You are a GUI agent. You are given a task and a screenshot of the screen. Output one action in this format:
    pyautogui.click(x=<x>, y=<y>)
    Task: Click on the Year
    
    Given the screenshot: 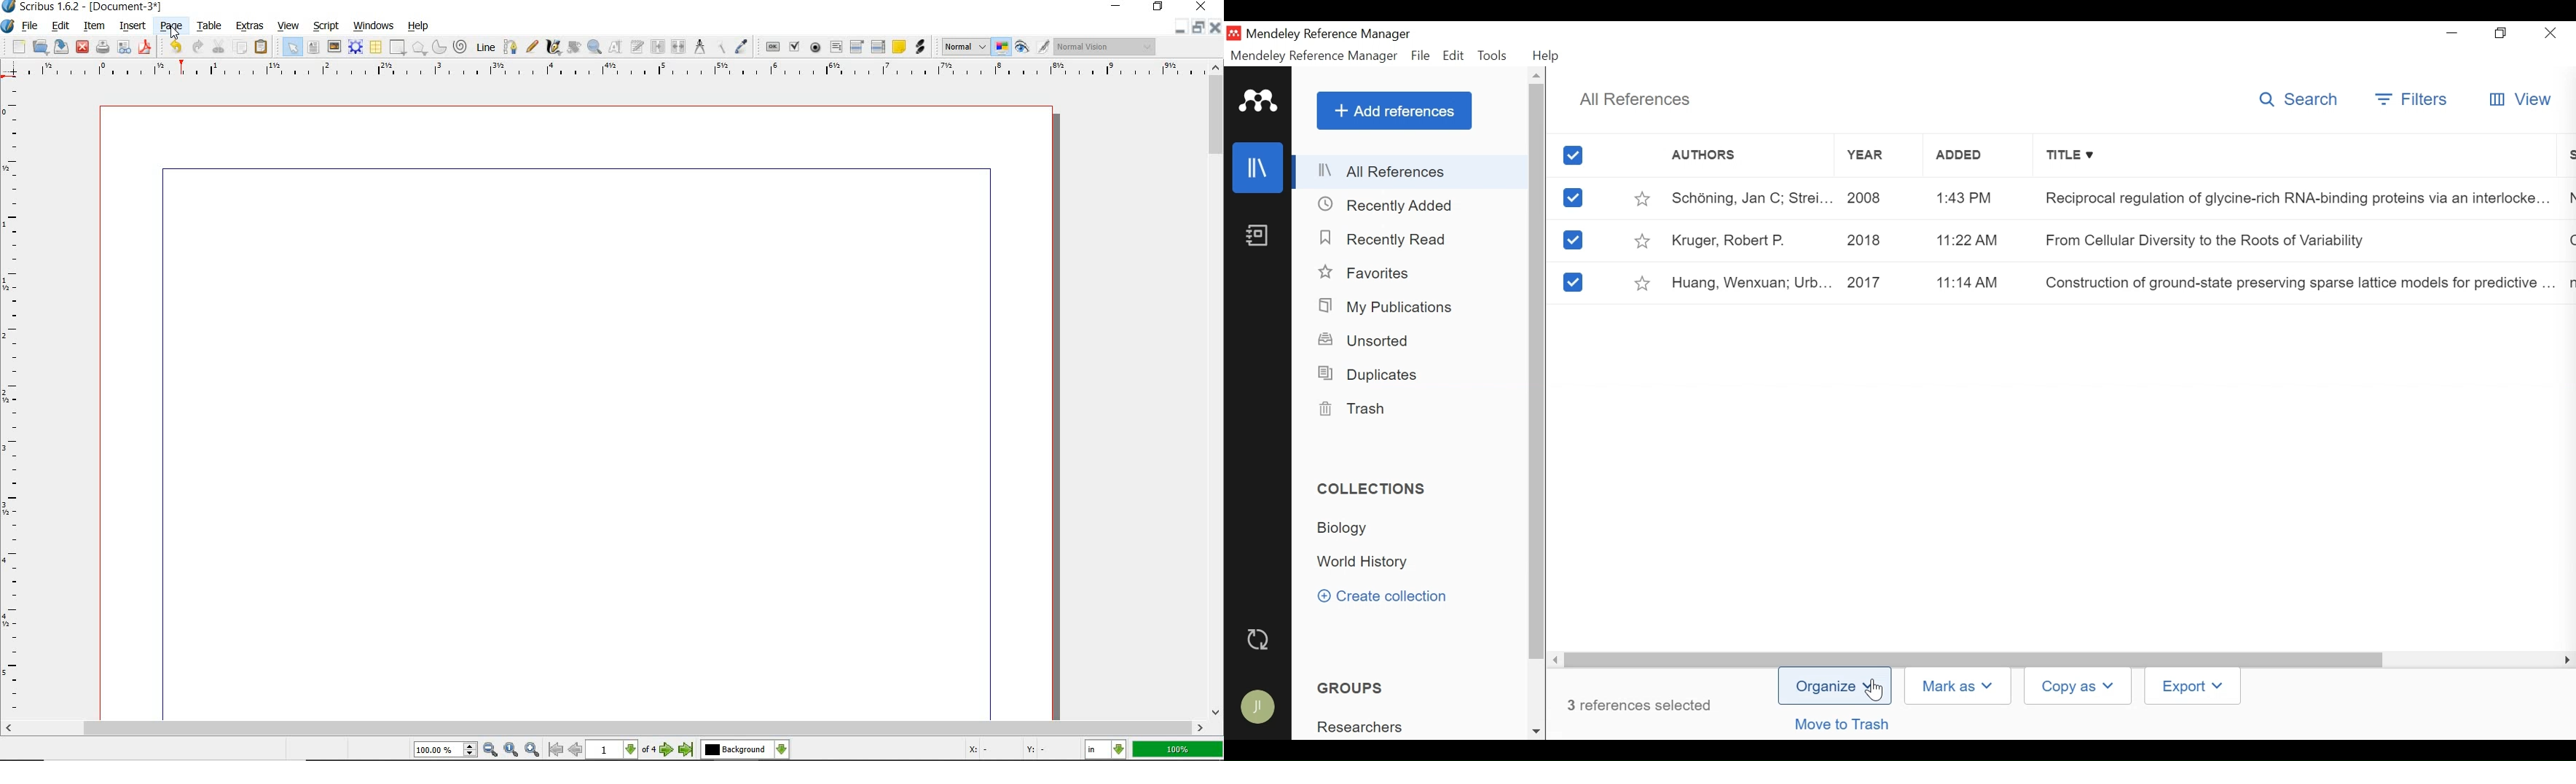 What is the action you would take?
    pyautogui.click(x=1881, y=158)
    